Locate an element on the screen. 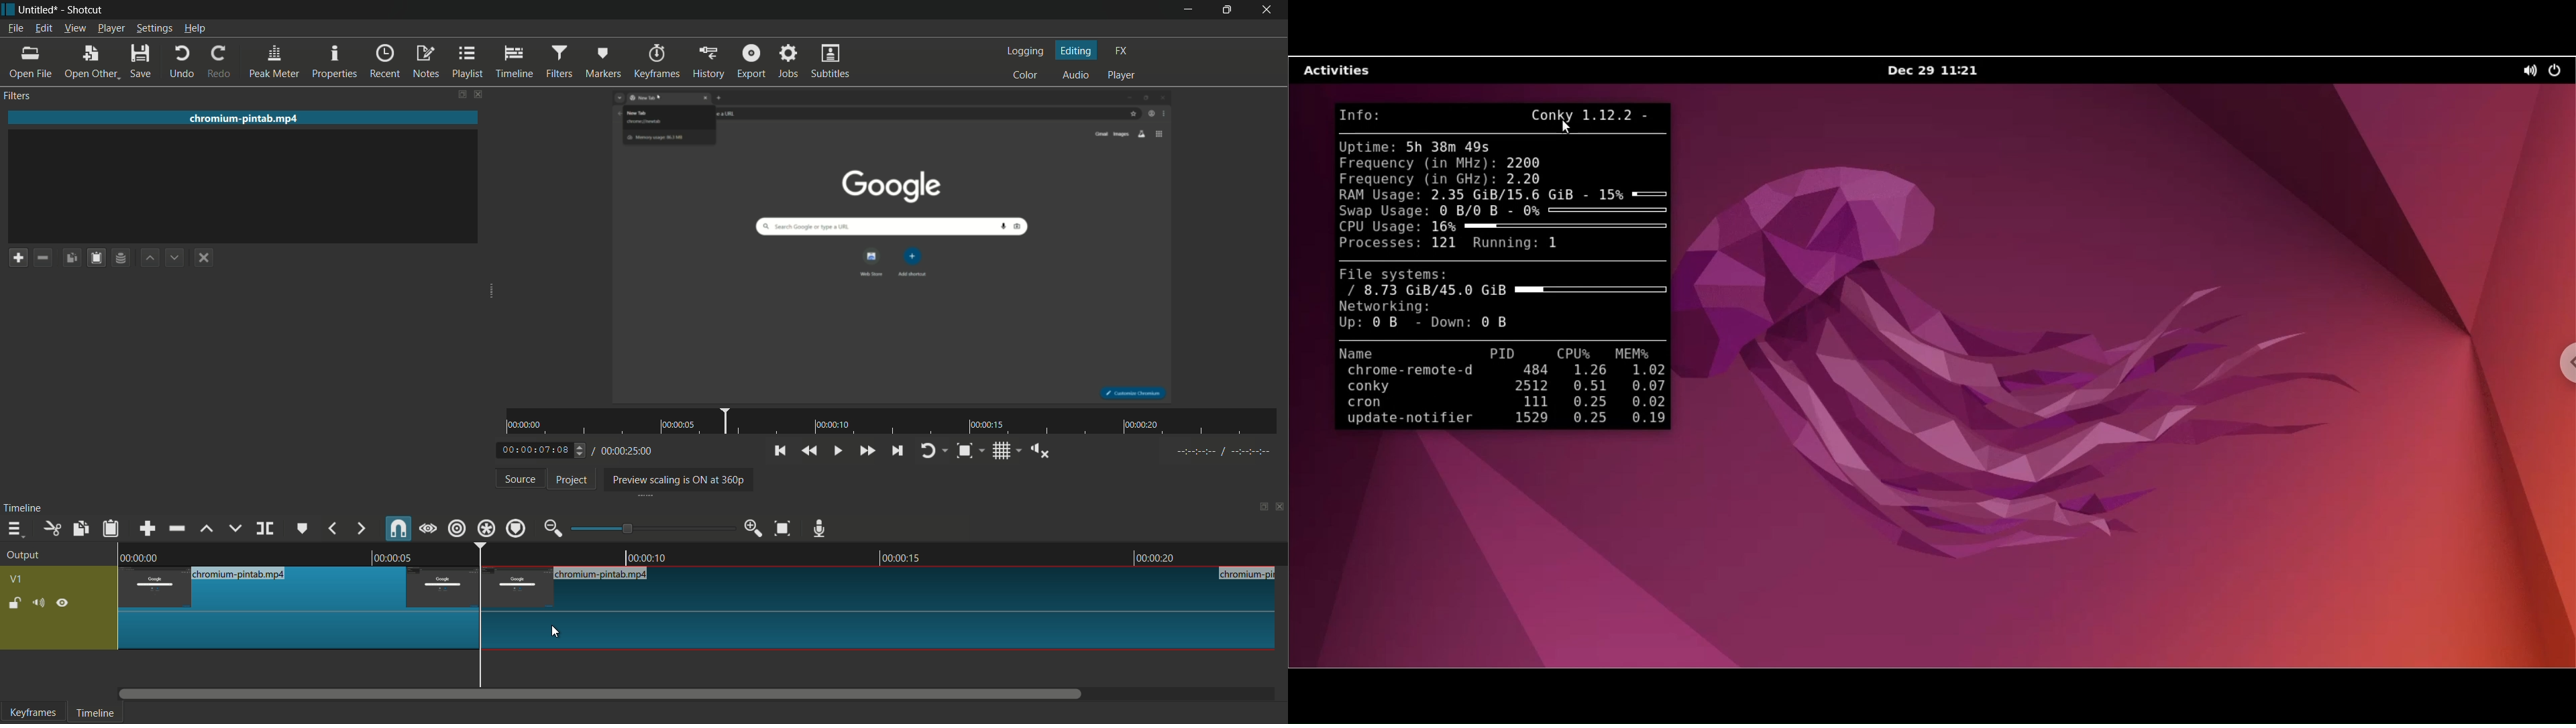 The height and width of the screenshot is (728, 2576). timeline is located at coordinates (93, 714).